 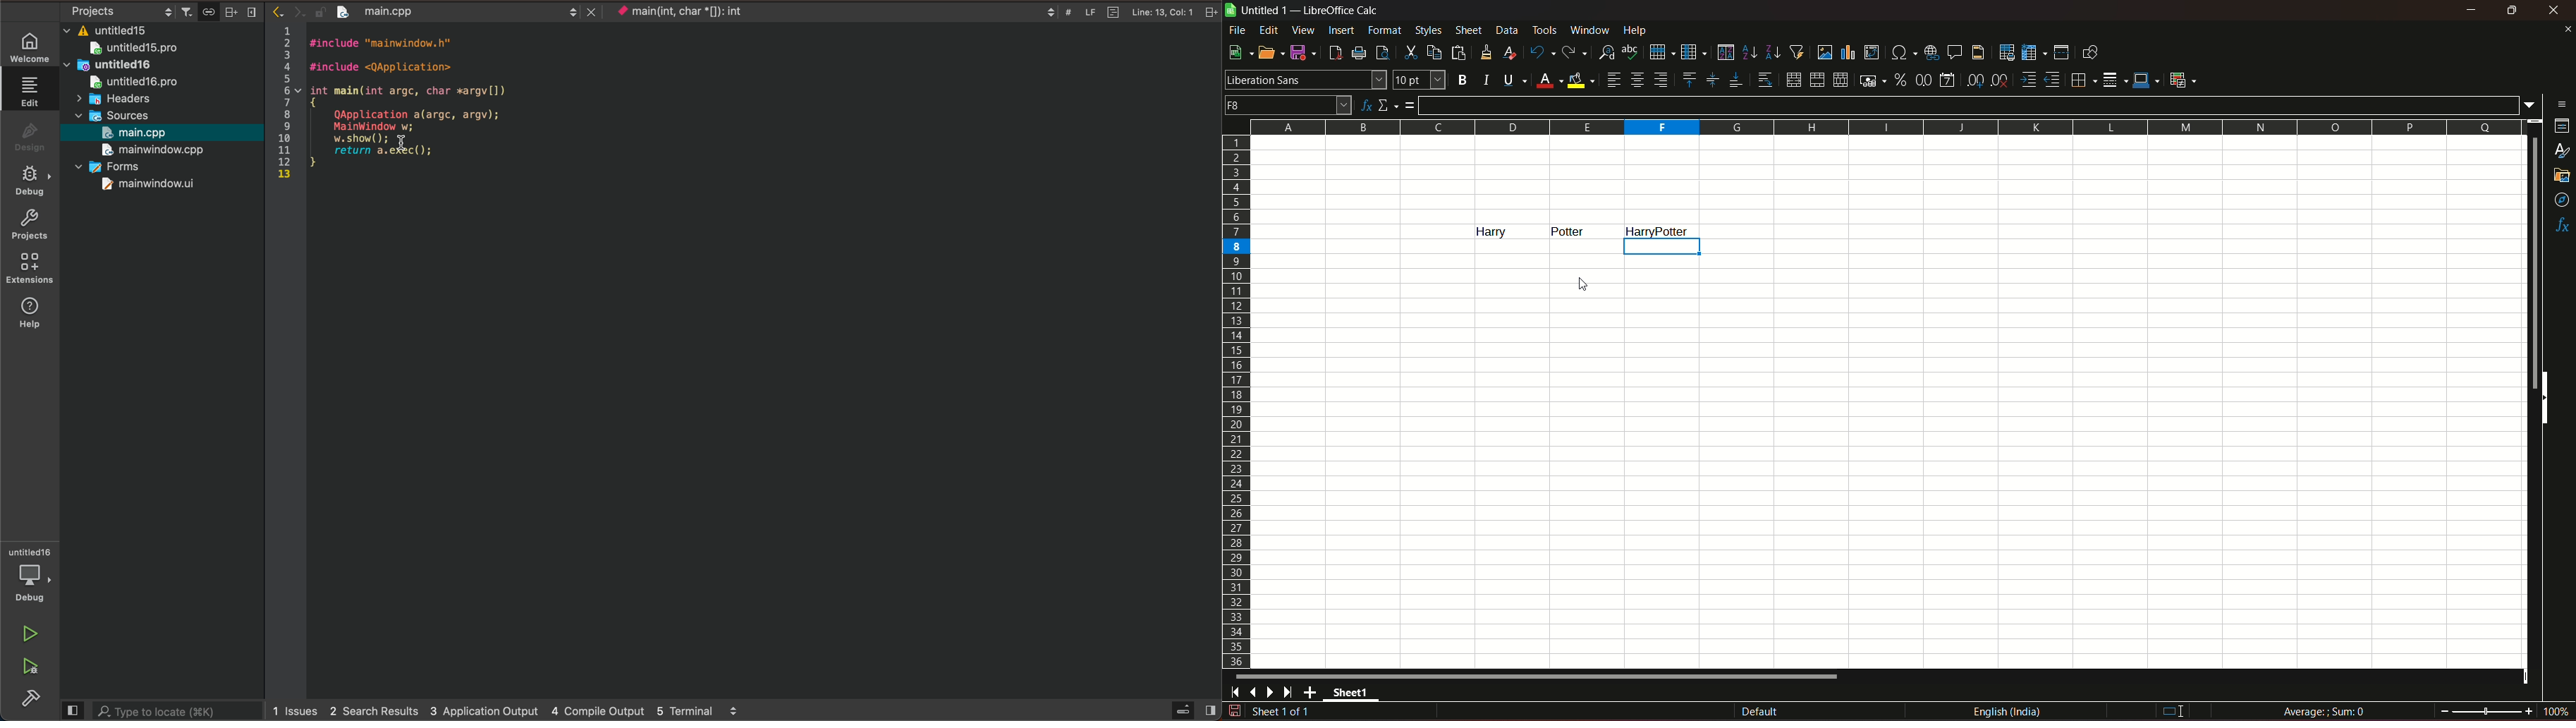 What do you see at coordinates (1462, 80) in the screenshot?
I see `bold` at bounding box center [1462, 80].